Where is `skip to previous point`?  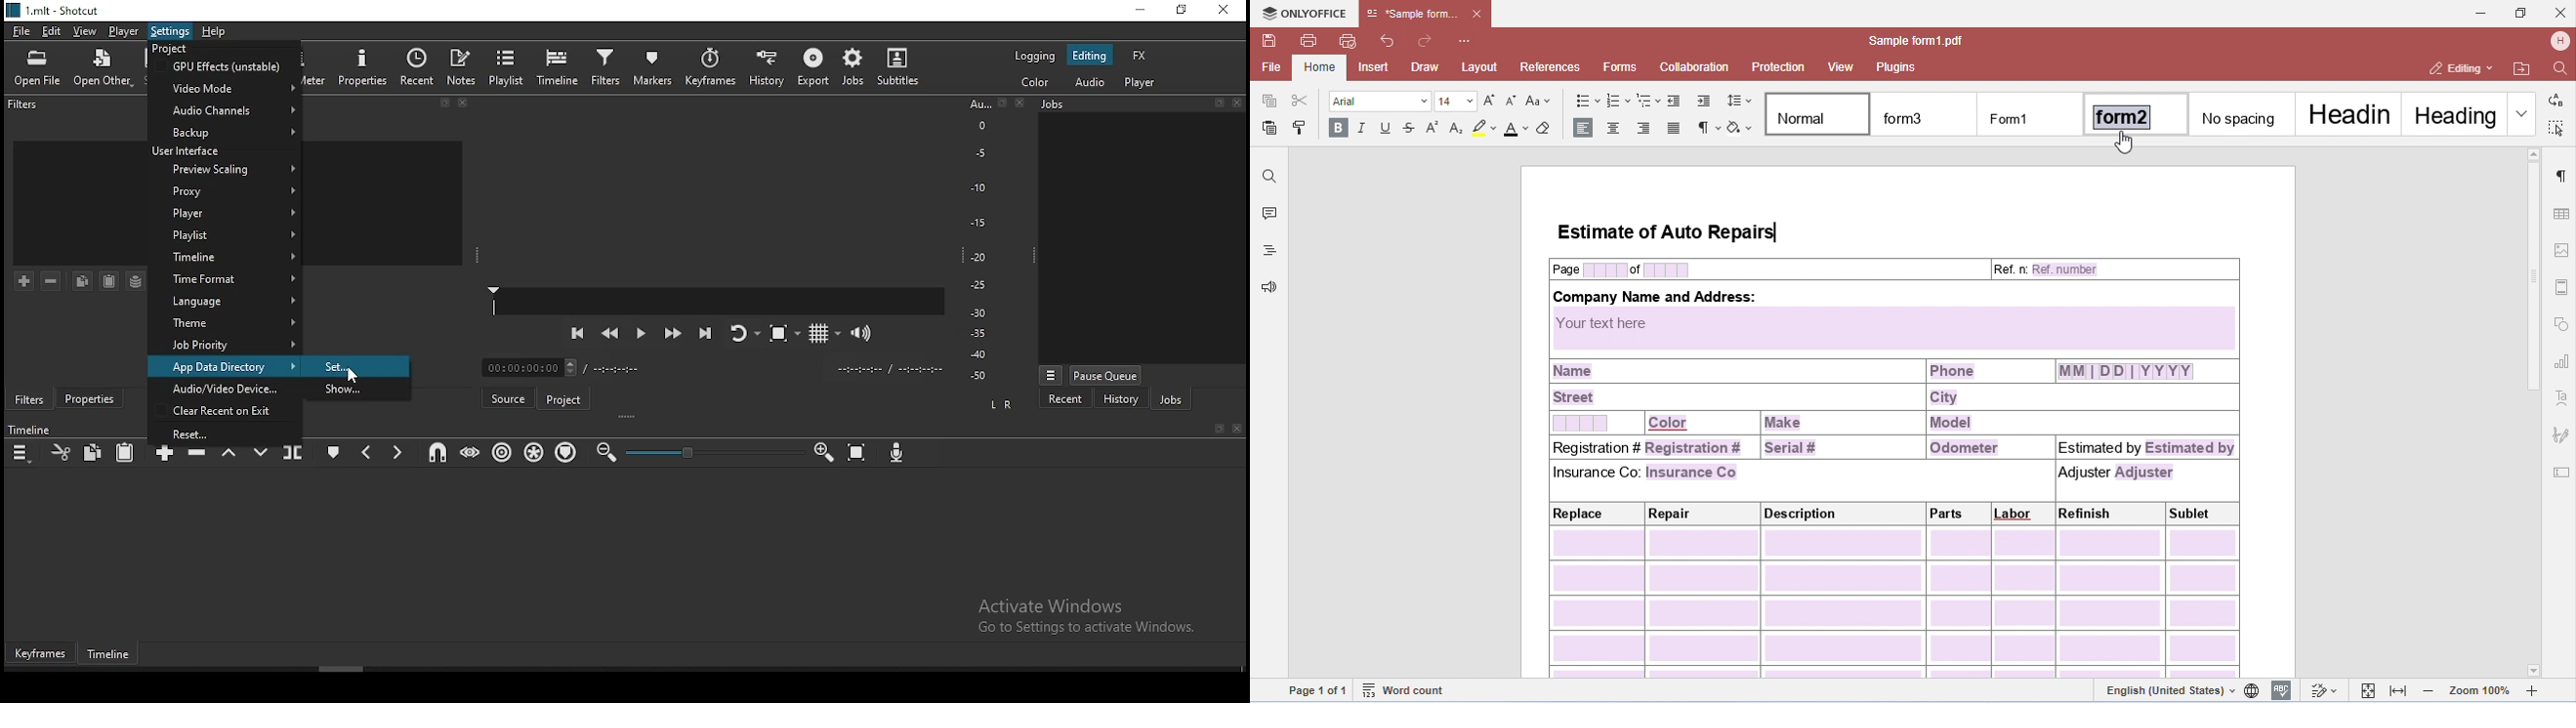 skip to previous point is located at coordinates (575, 332).